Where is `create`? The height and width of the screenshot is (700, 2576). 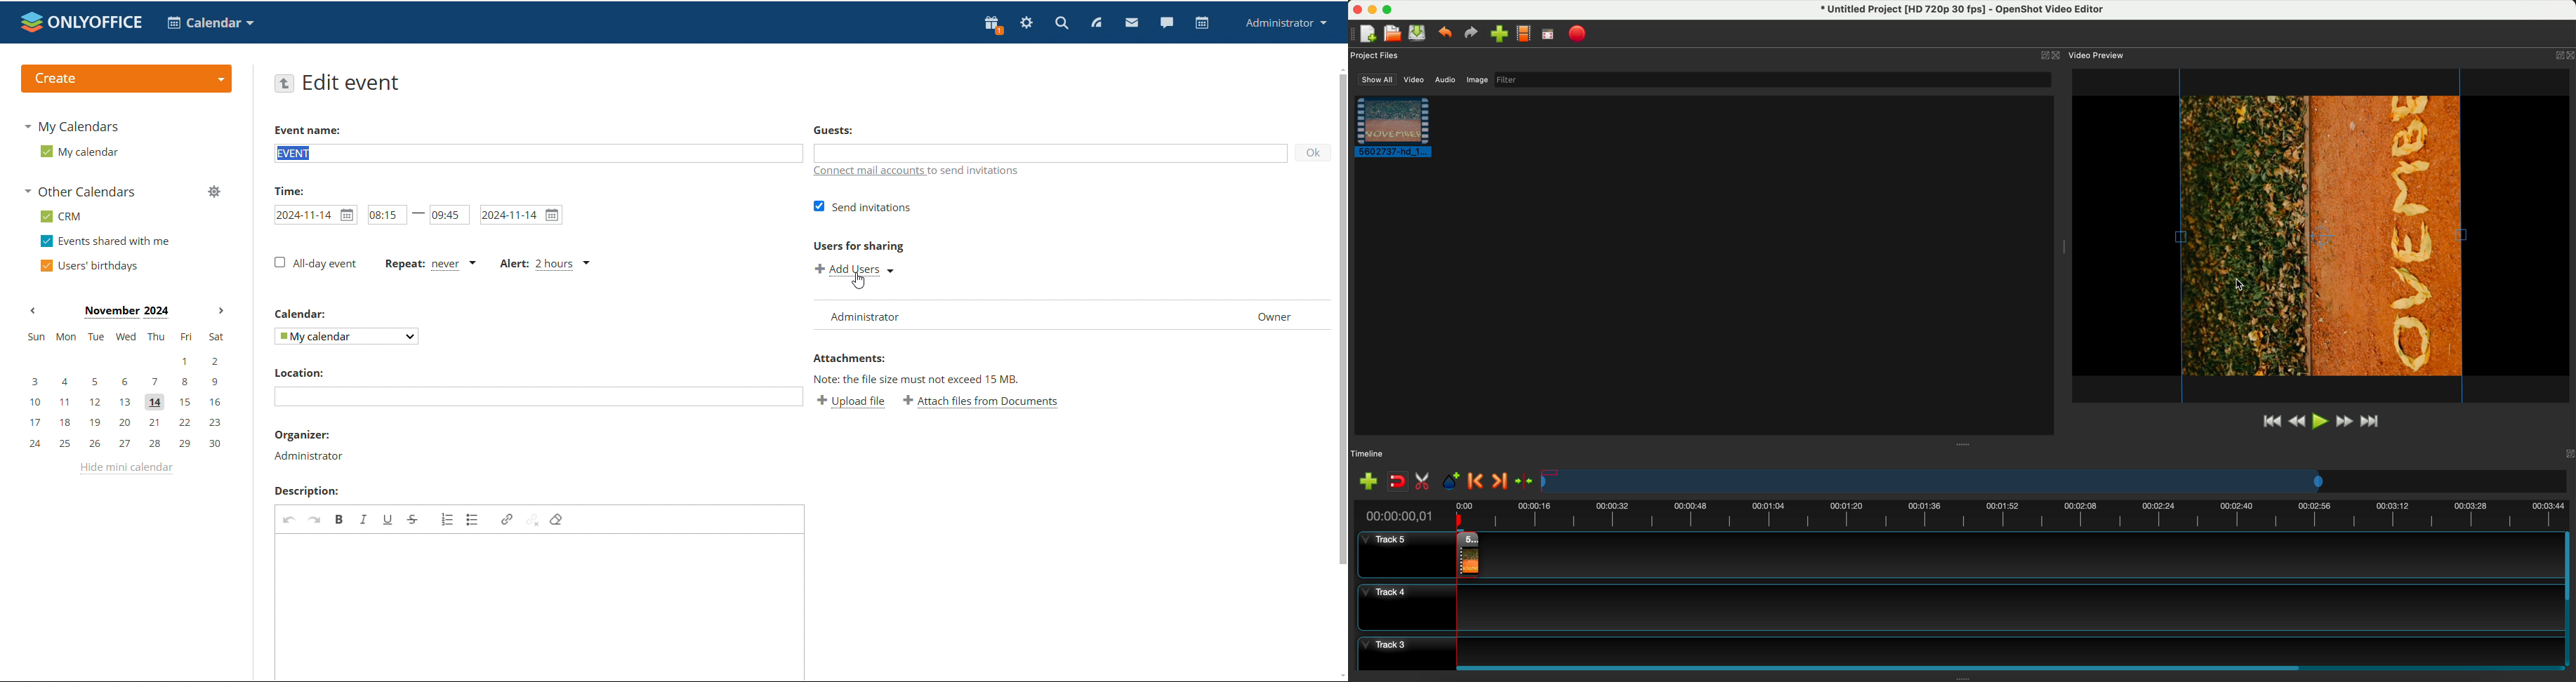
create is located at coordinates (126, 78).